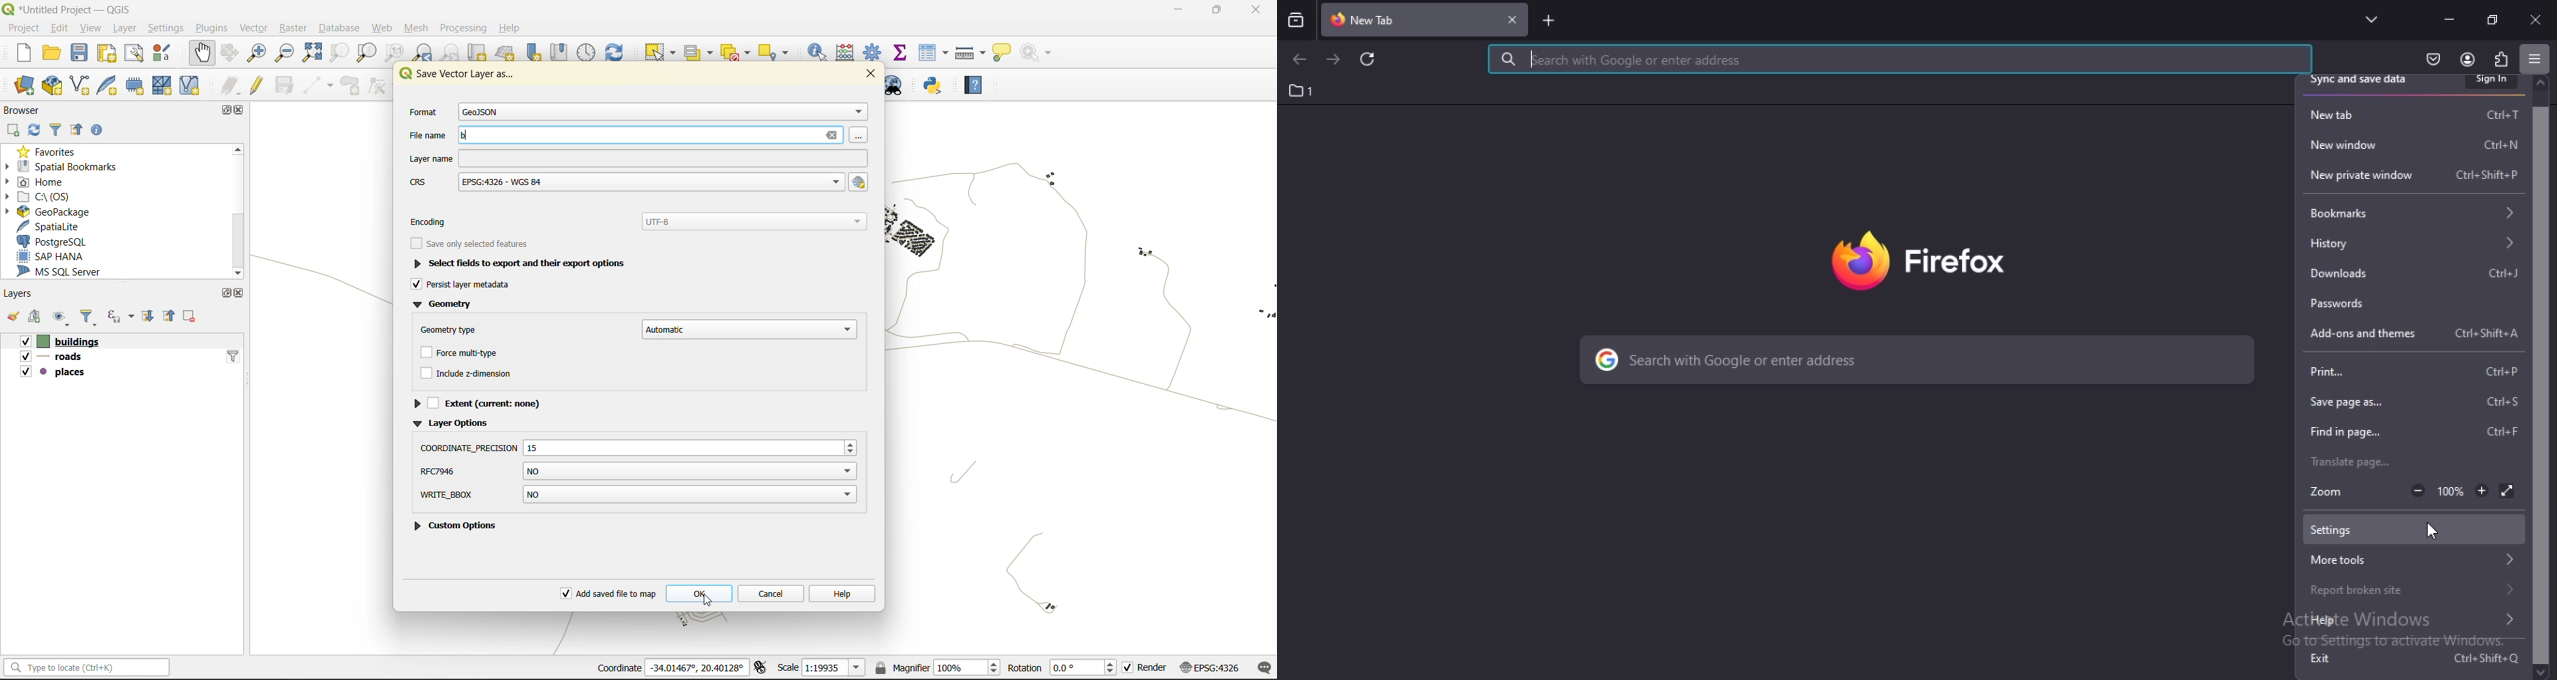 The image size is (2576, 700). I want to click on close tab, so click(1509, 20).